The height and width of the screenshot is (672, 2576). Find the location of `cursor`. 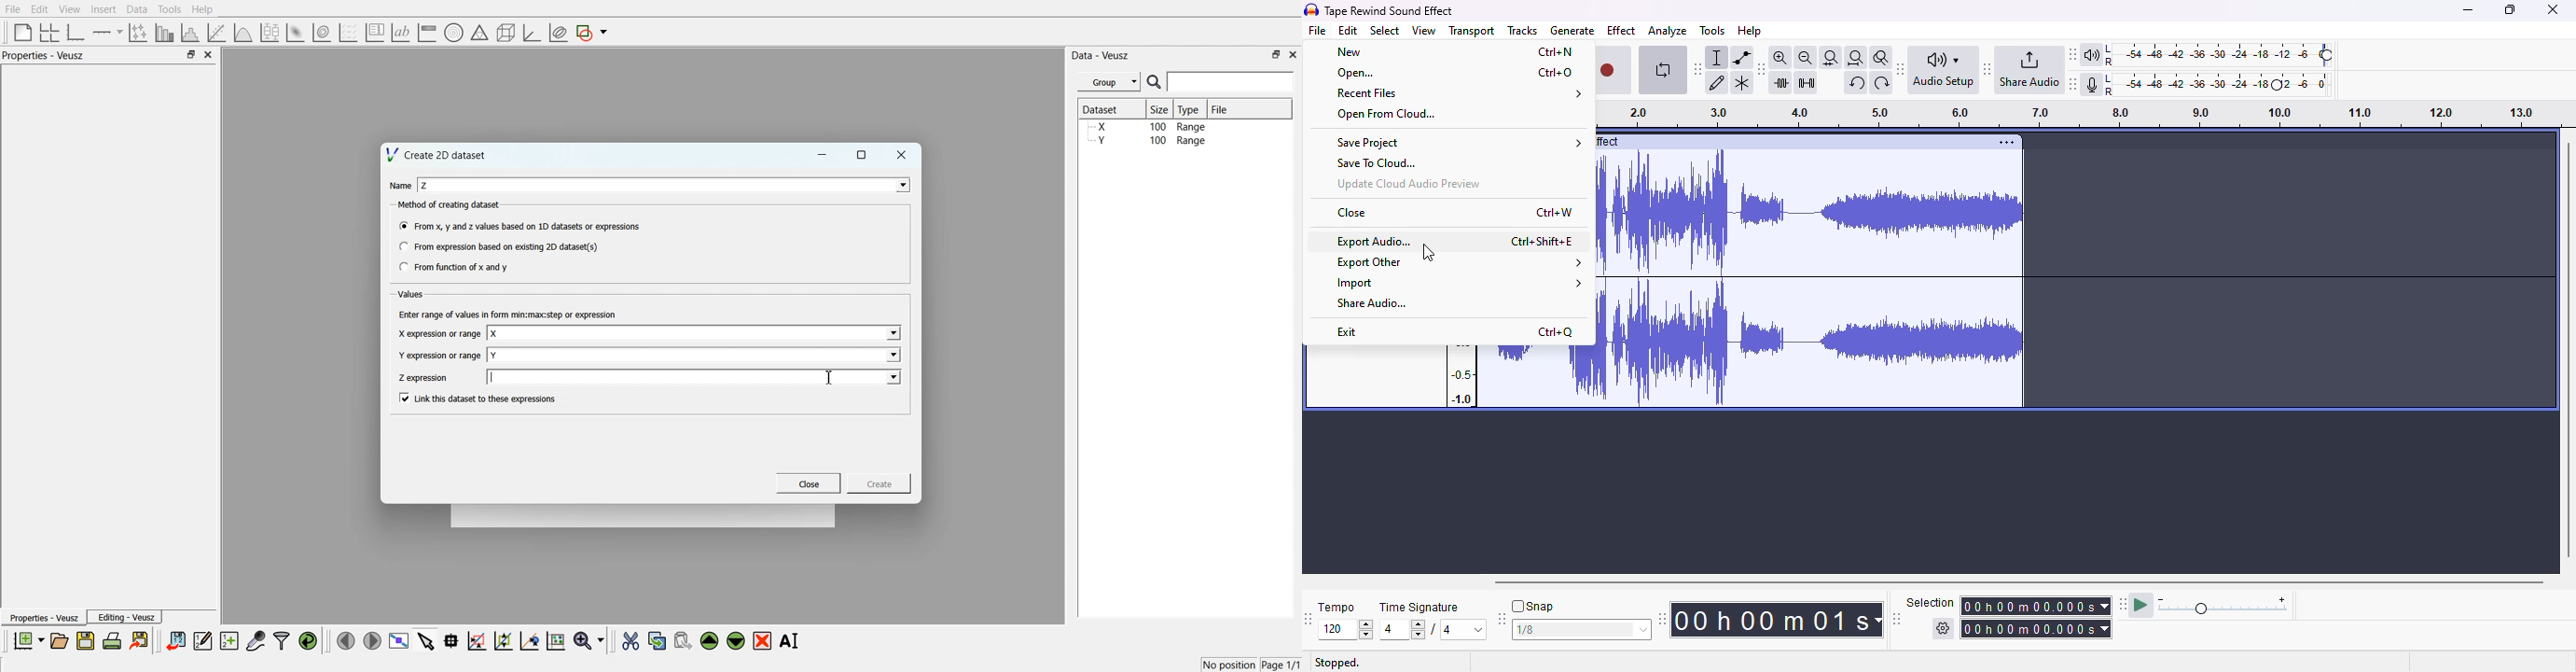

cursor is located at coordinates (1430, 252).